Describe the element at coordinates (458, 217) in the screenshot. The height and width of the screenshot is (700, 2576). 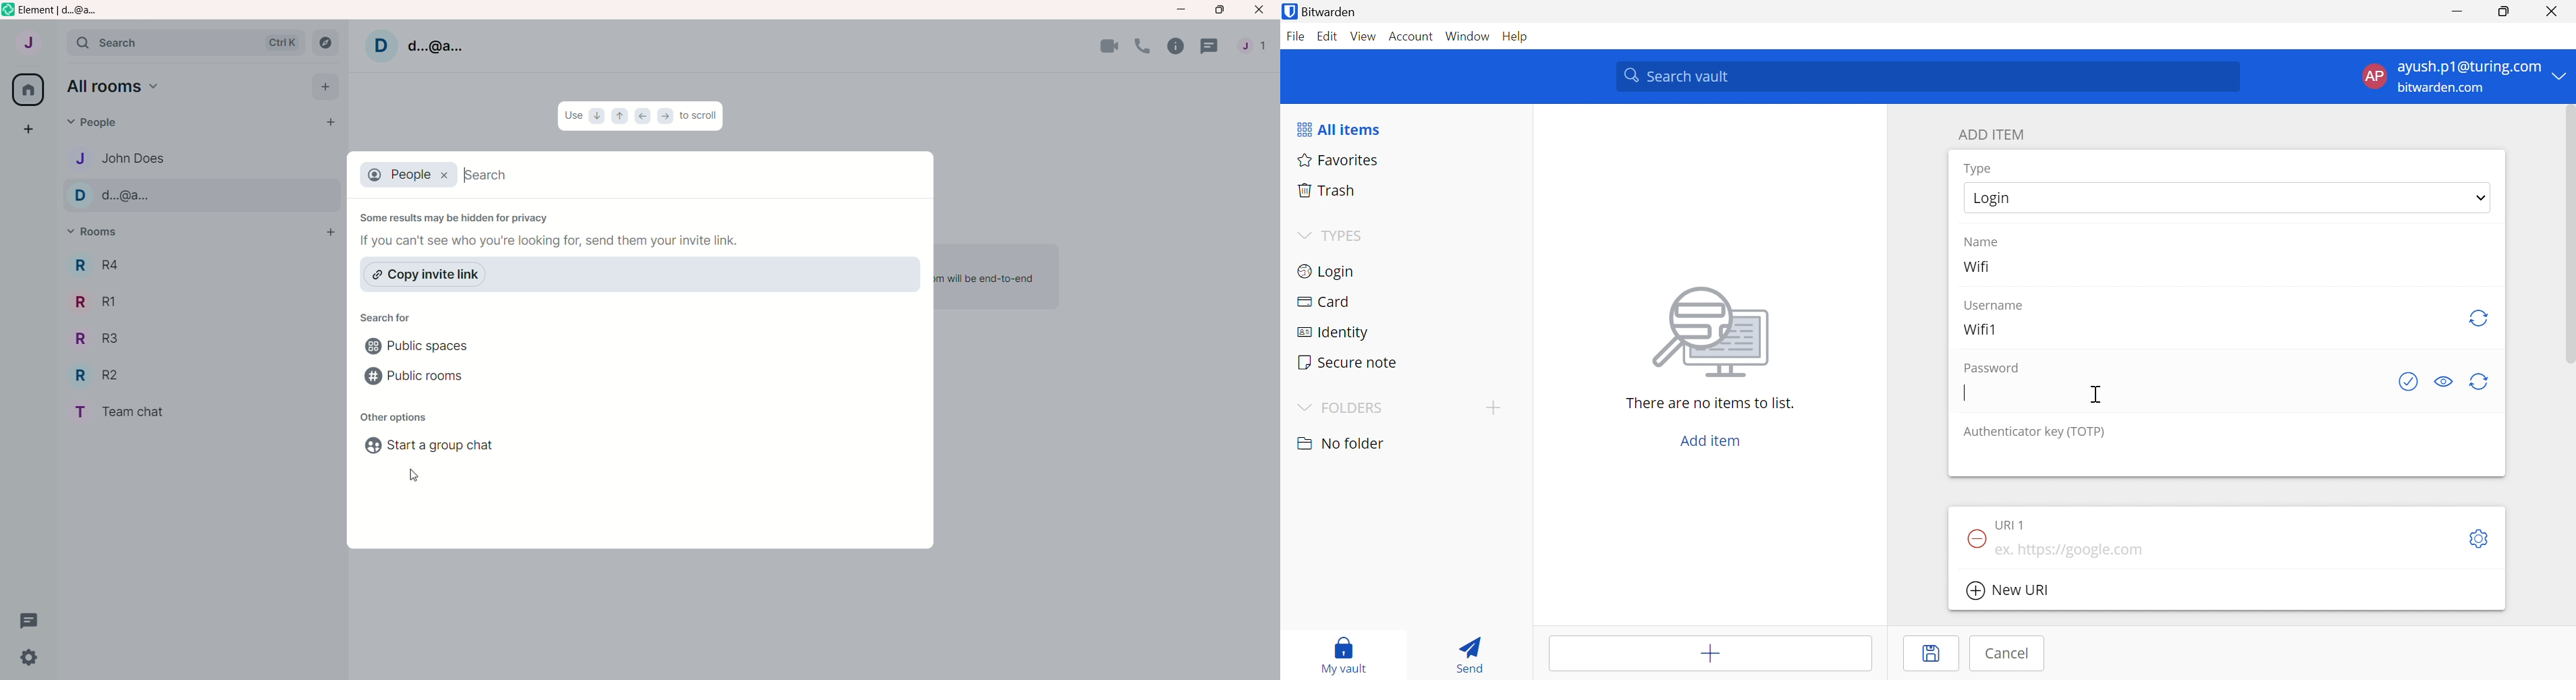
I see `some results may be hidden for privacy` at that location.